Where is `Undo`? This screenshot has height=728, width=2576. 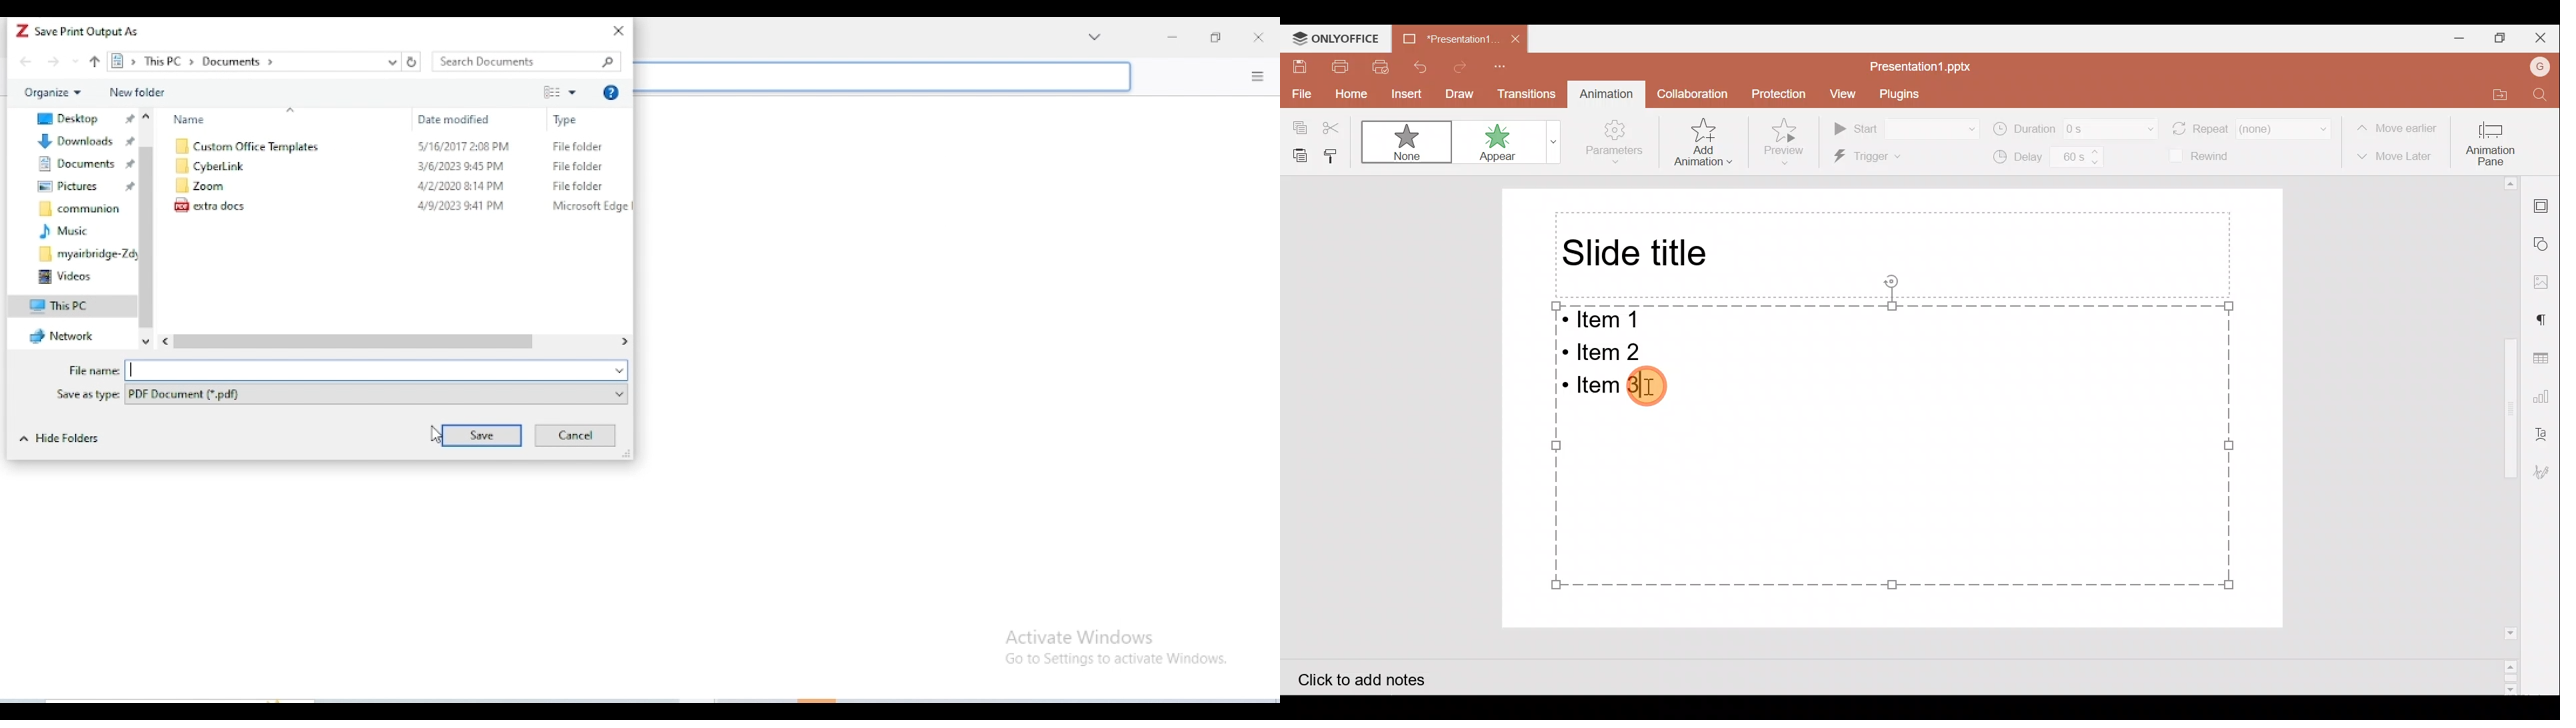 Undo is located at coordinates (1420, 64).